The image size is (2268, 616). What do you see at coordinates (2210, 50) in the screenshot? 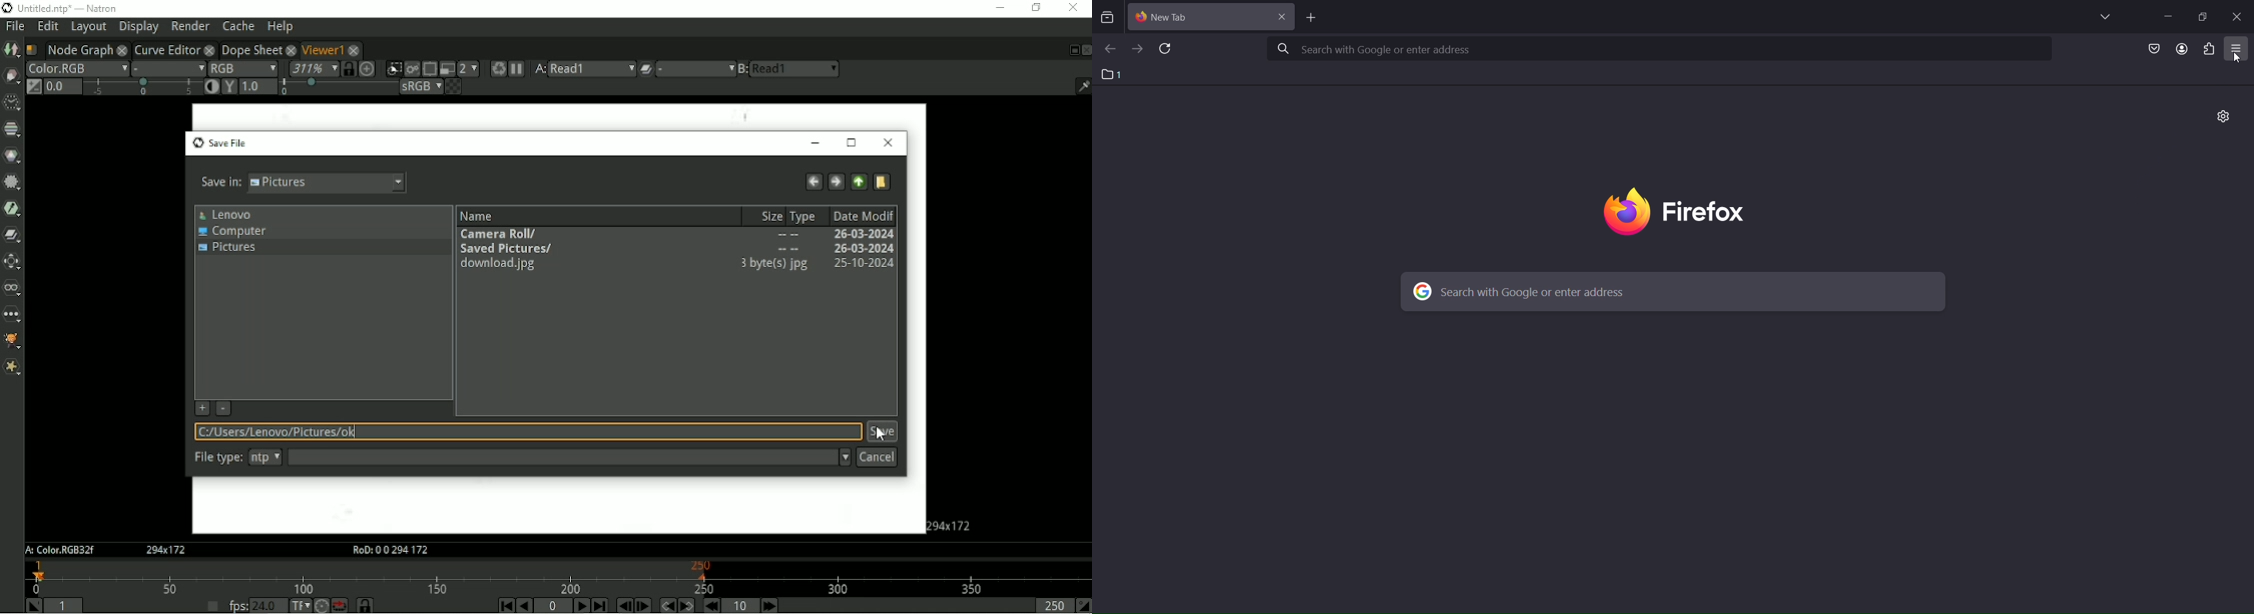
I see `extensions` at bounding box center [2210, 50].